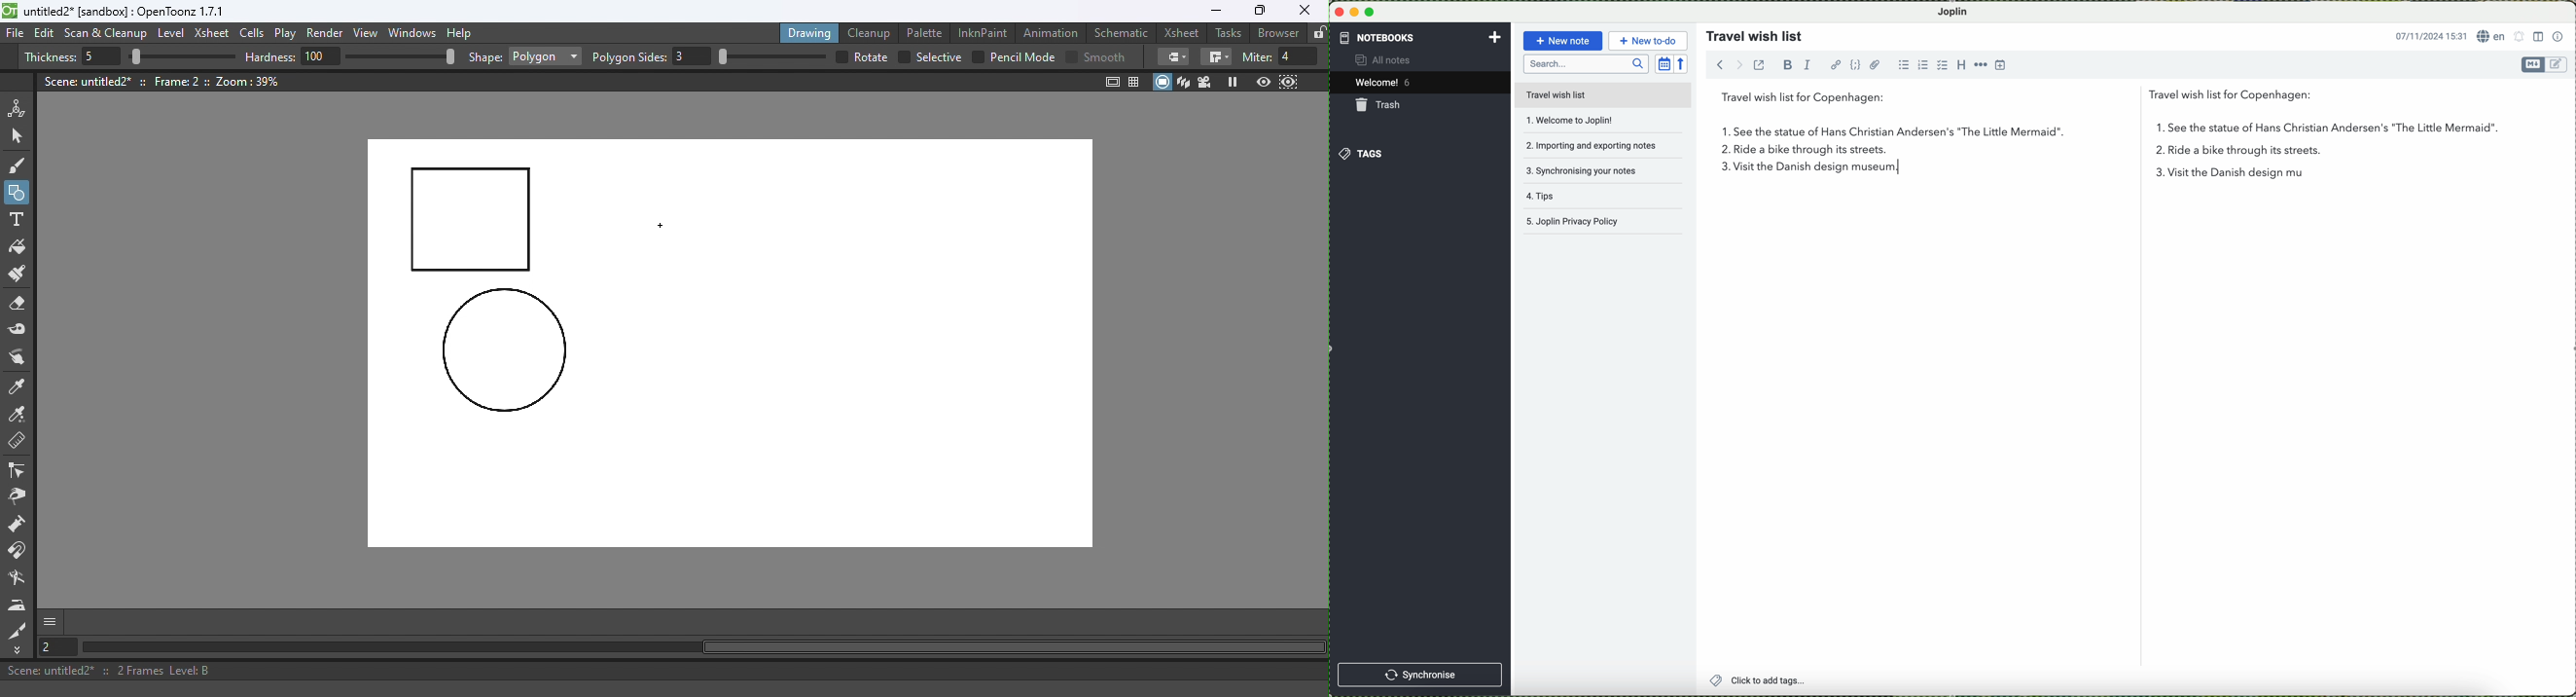  What do you see at coordinates (1719, 169) in the screenshot?
I see `3 on the list` at bounding box center [1719, 169].